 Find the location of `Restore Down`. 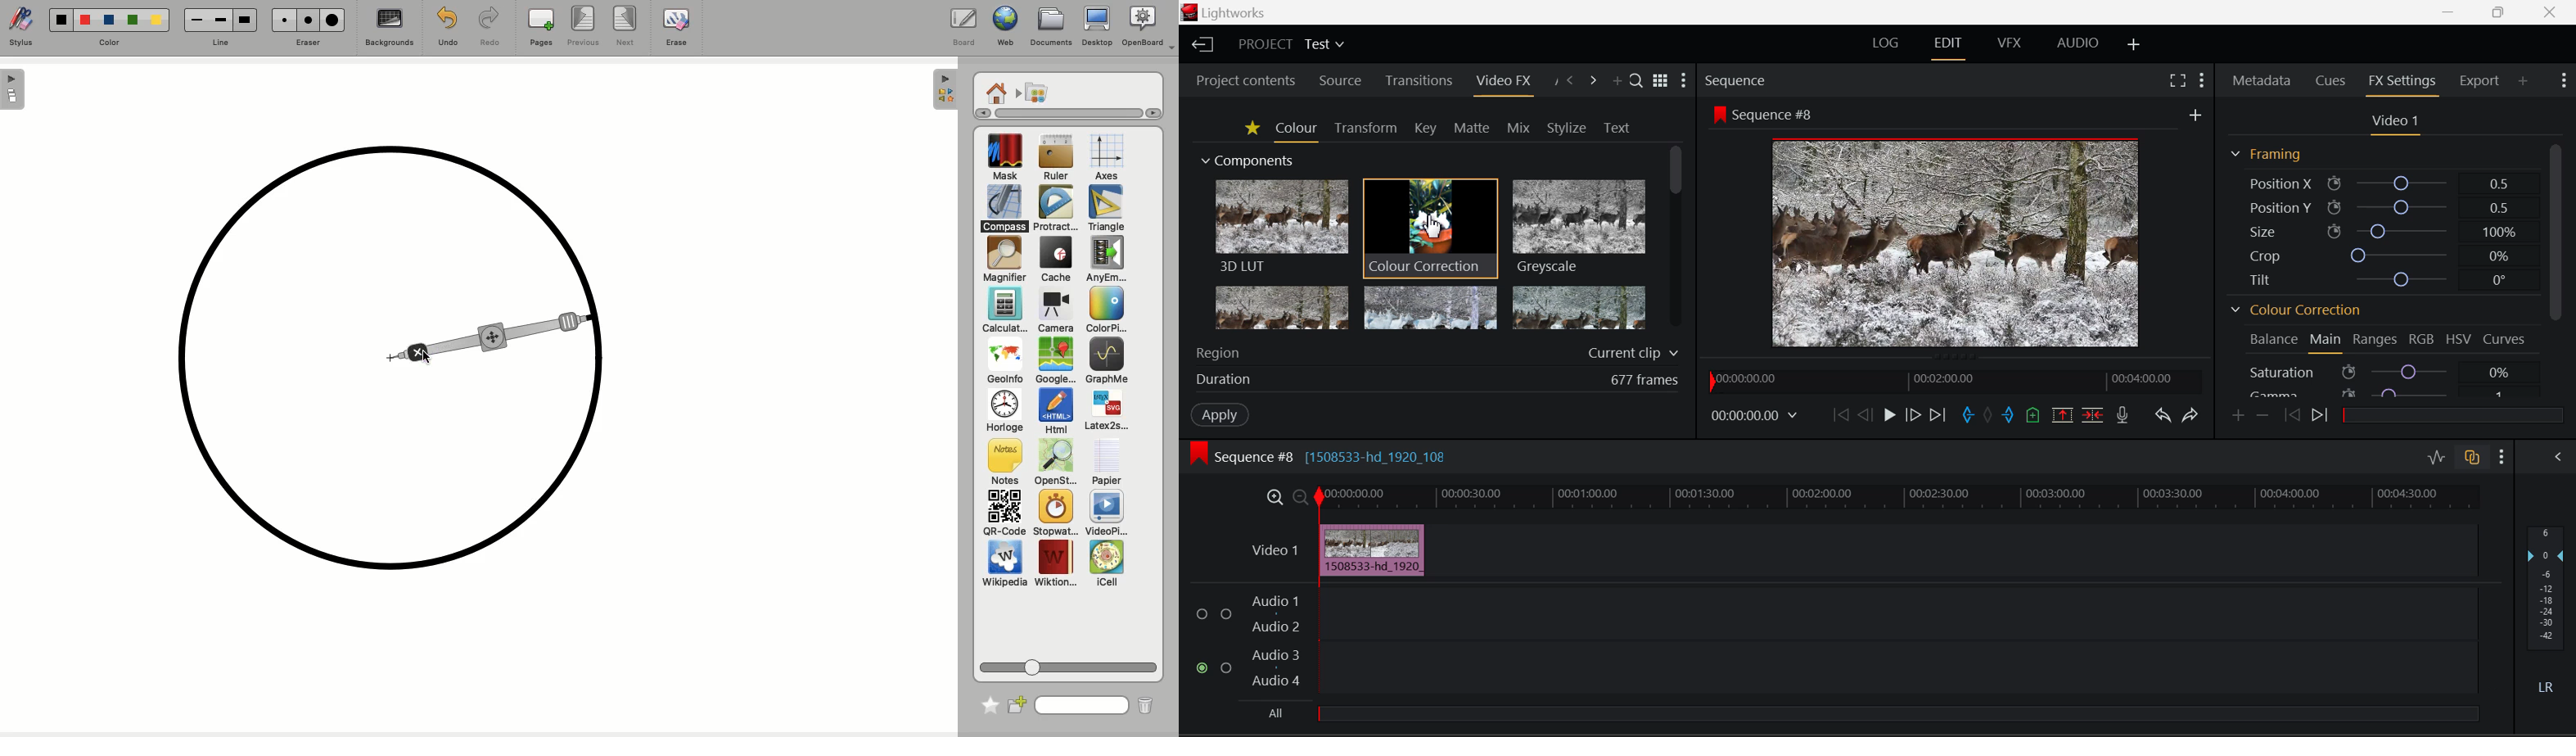

Restore Down is located at coordinates (2451, 12).